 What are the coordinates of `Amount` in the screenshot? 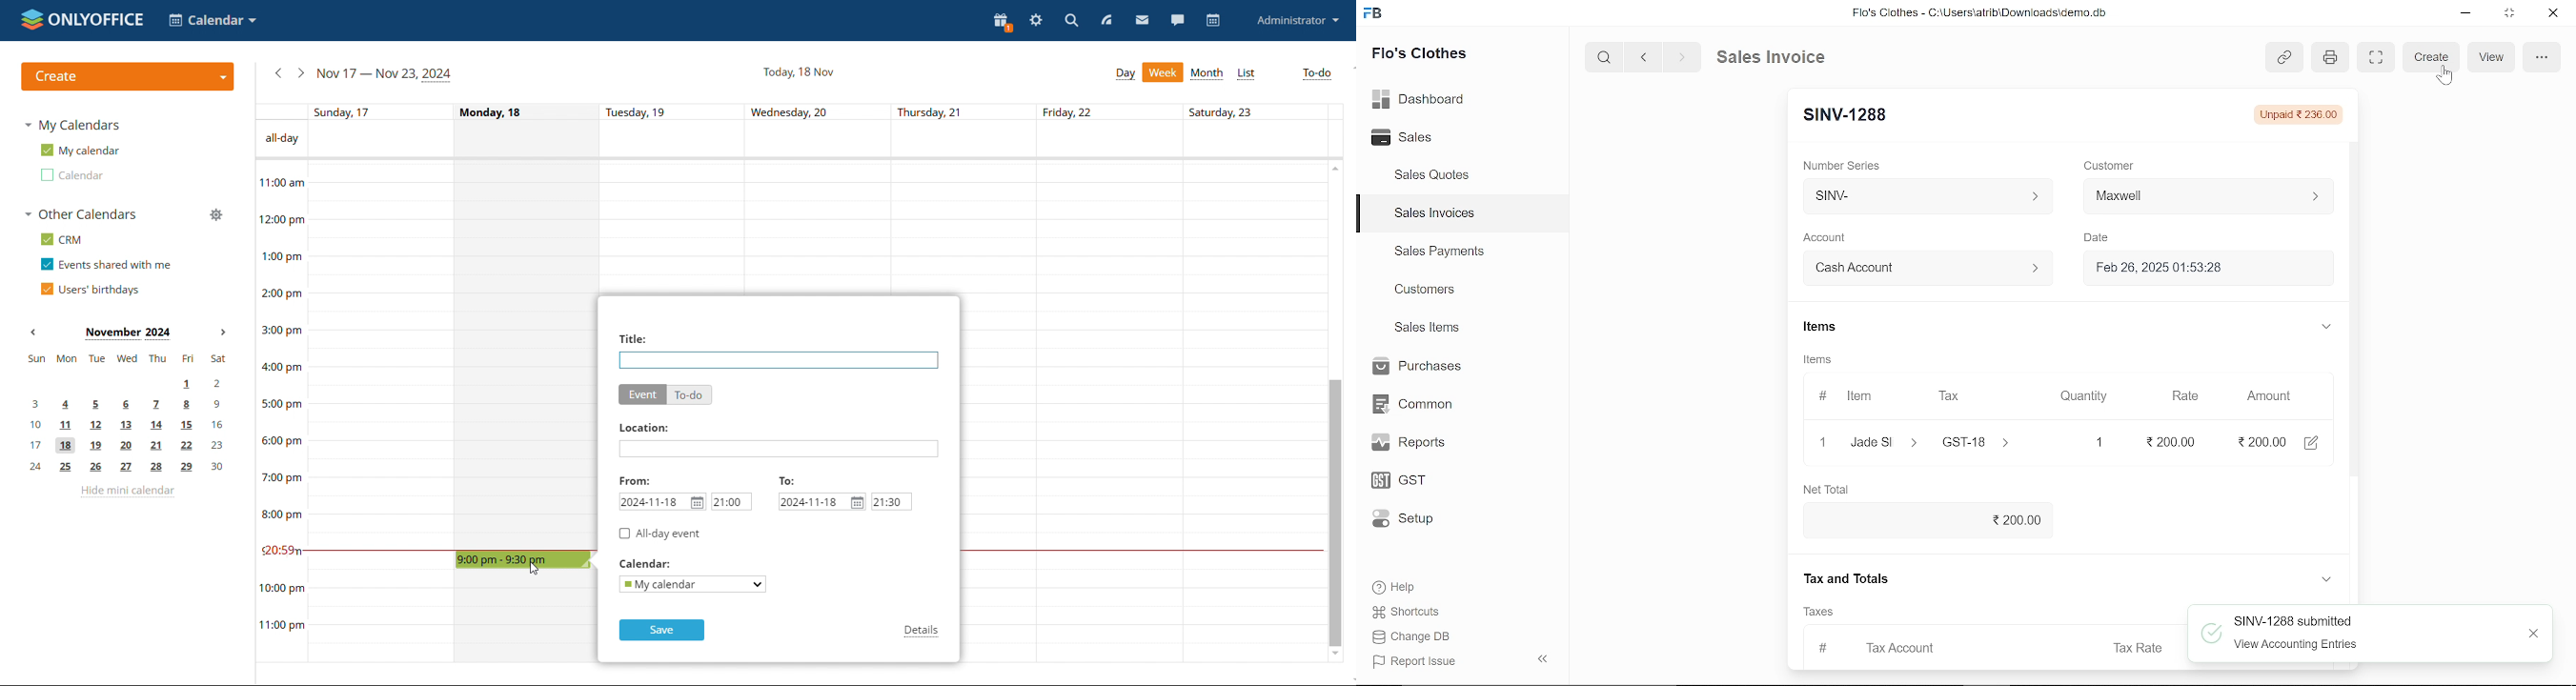 It's located at (2269, 396).